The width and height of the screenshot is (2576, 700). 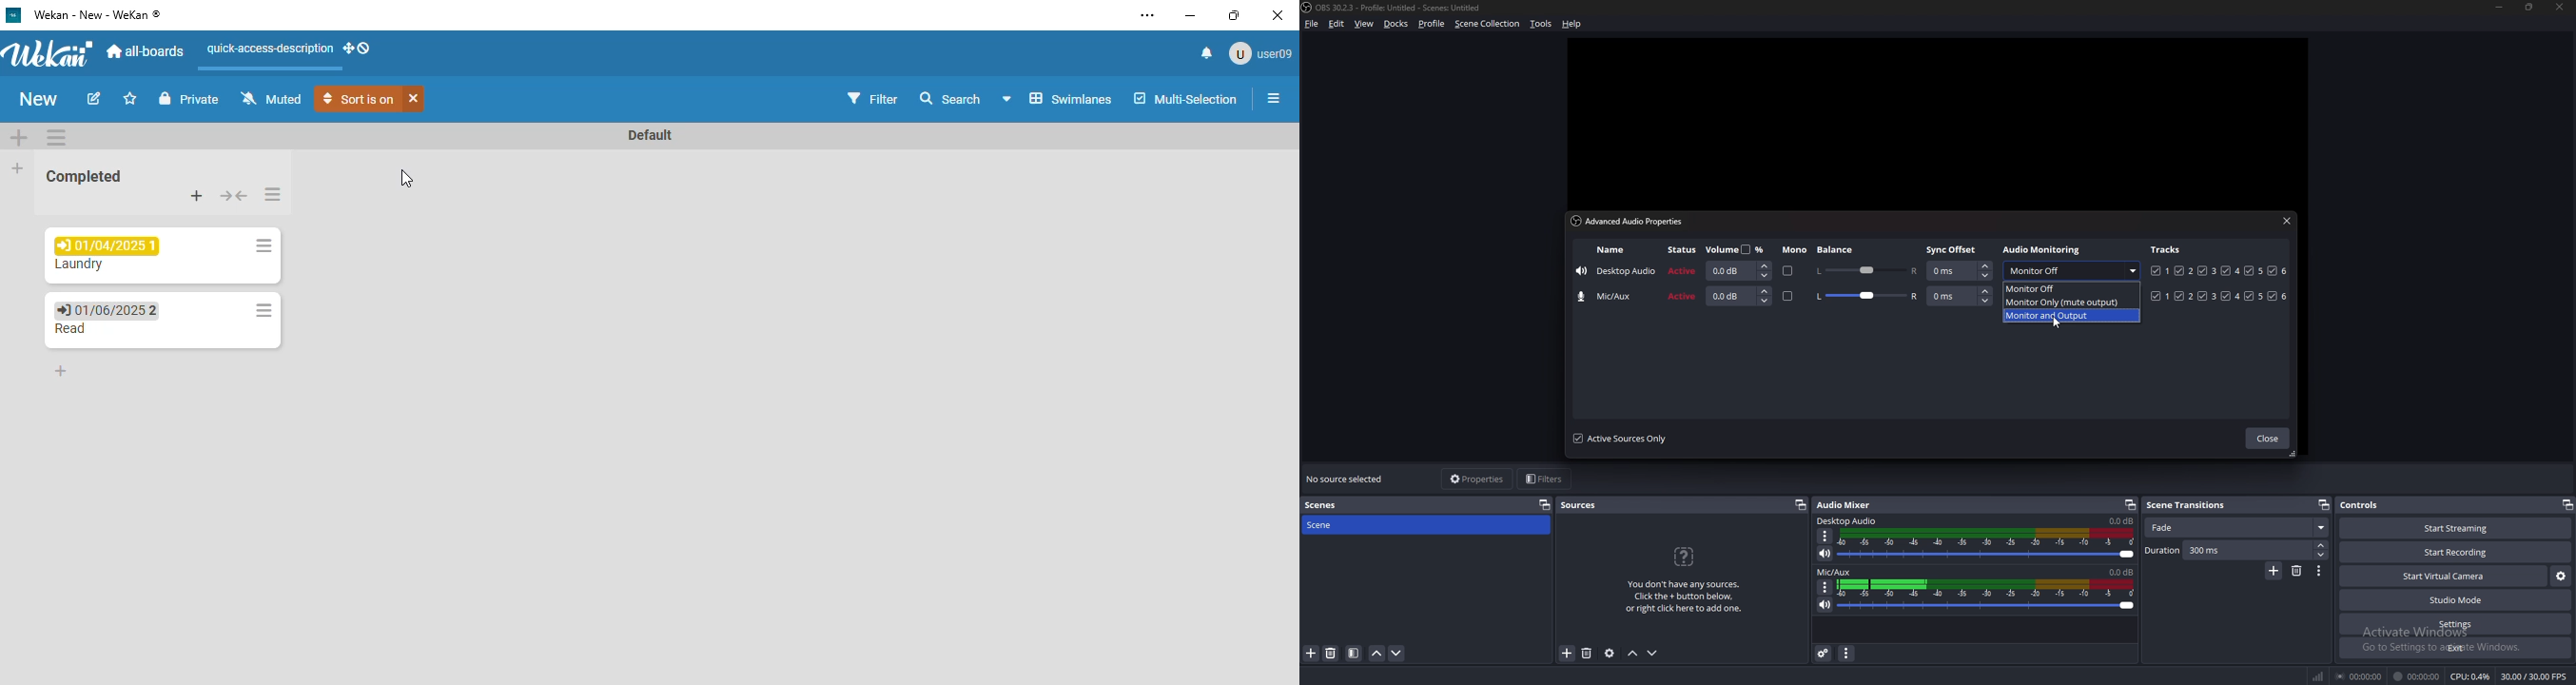 I want to click on options, so click(x=1825, y=587).